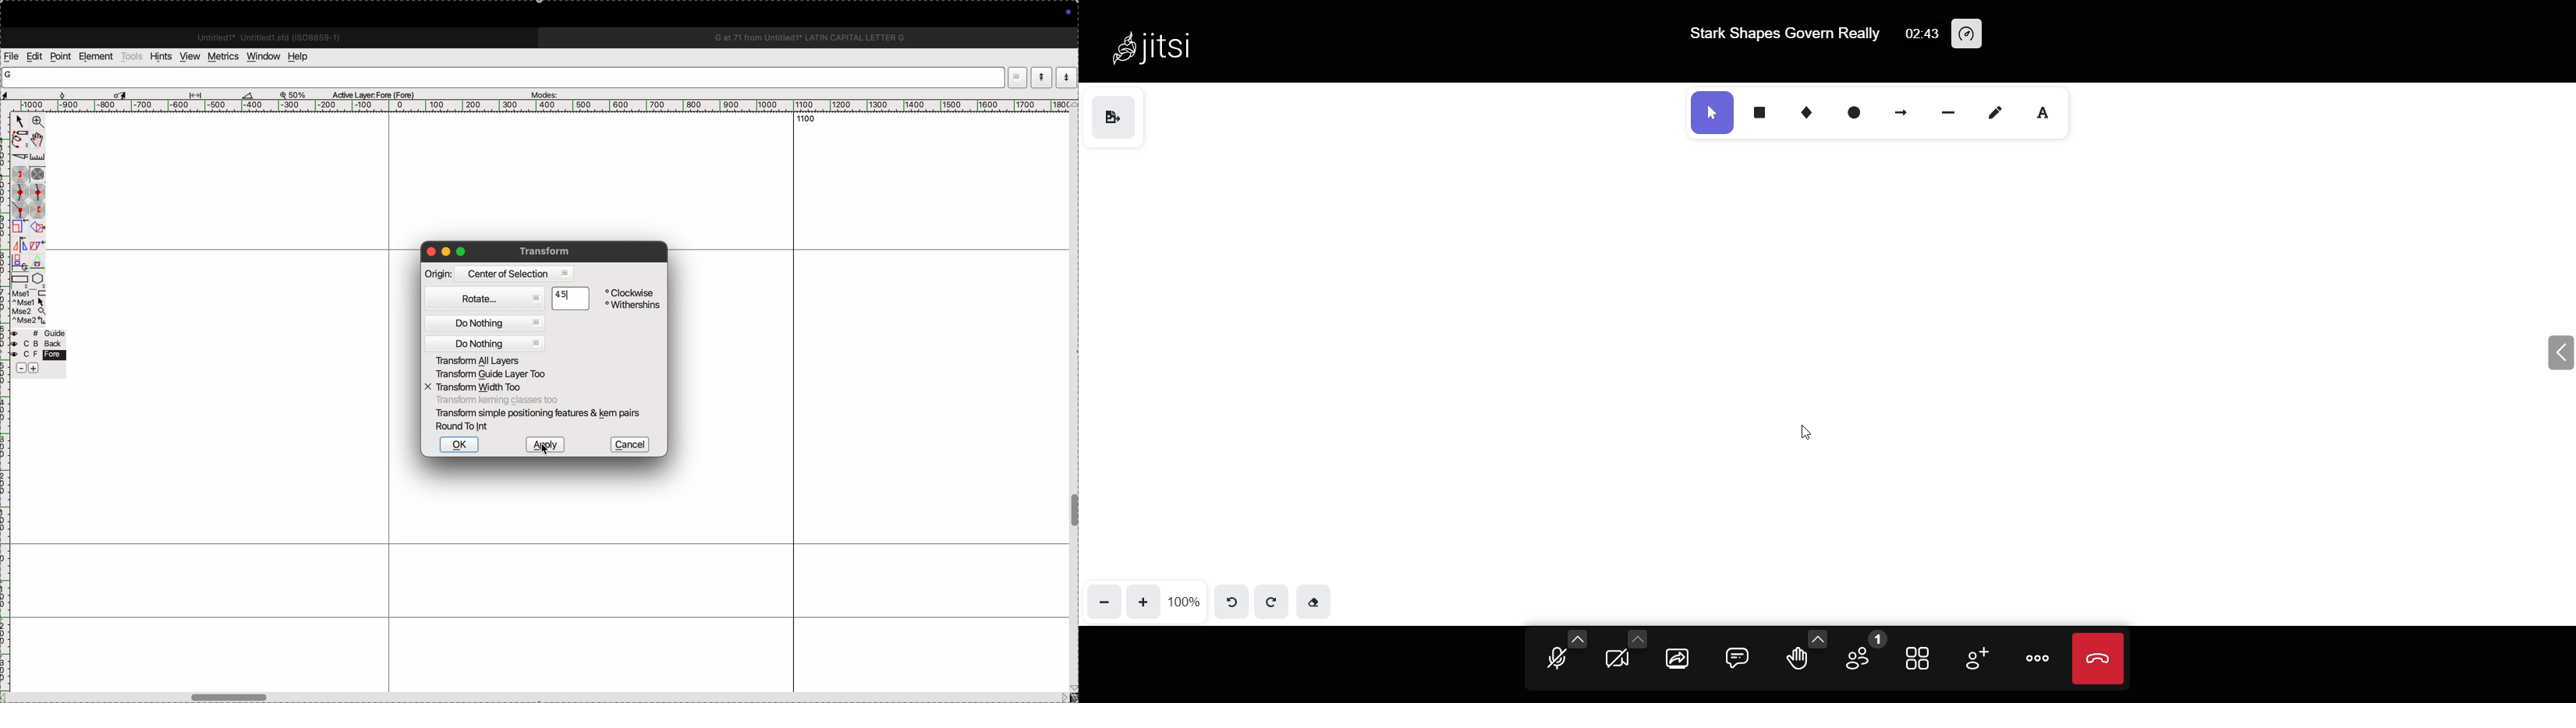 The height and width of the screenshot is (728, 2576). Describe the element at coordinates (1042, 77) in the screenshot. I see `show current word list` at that location.